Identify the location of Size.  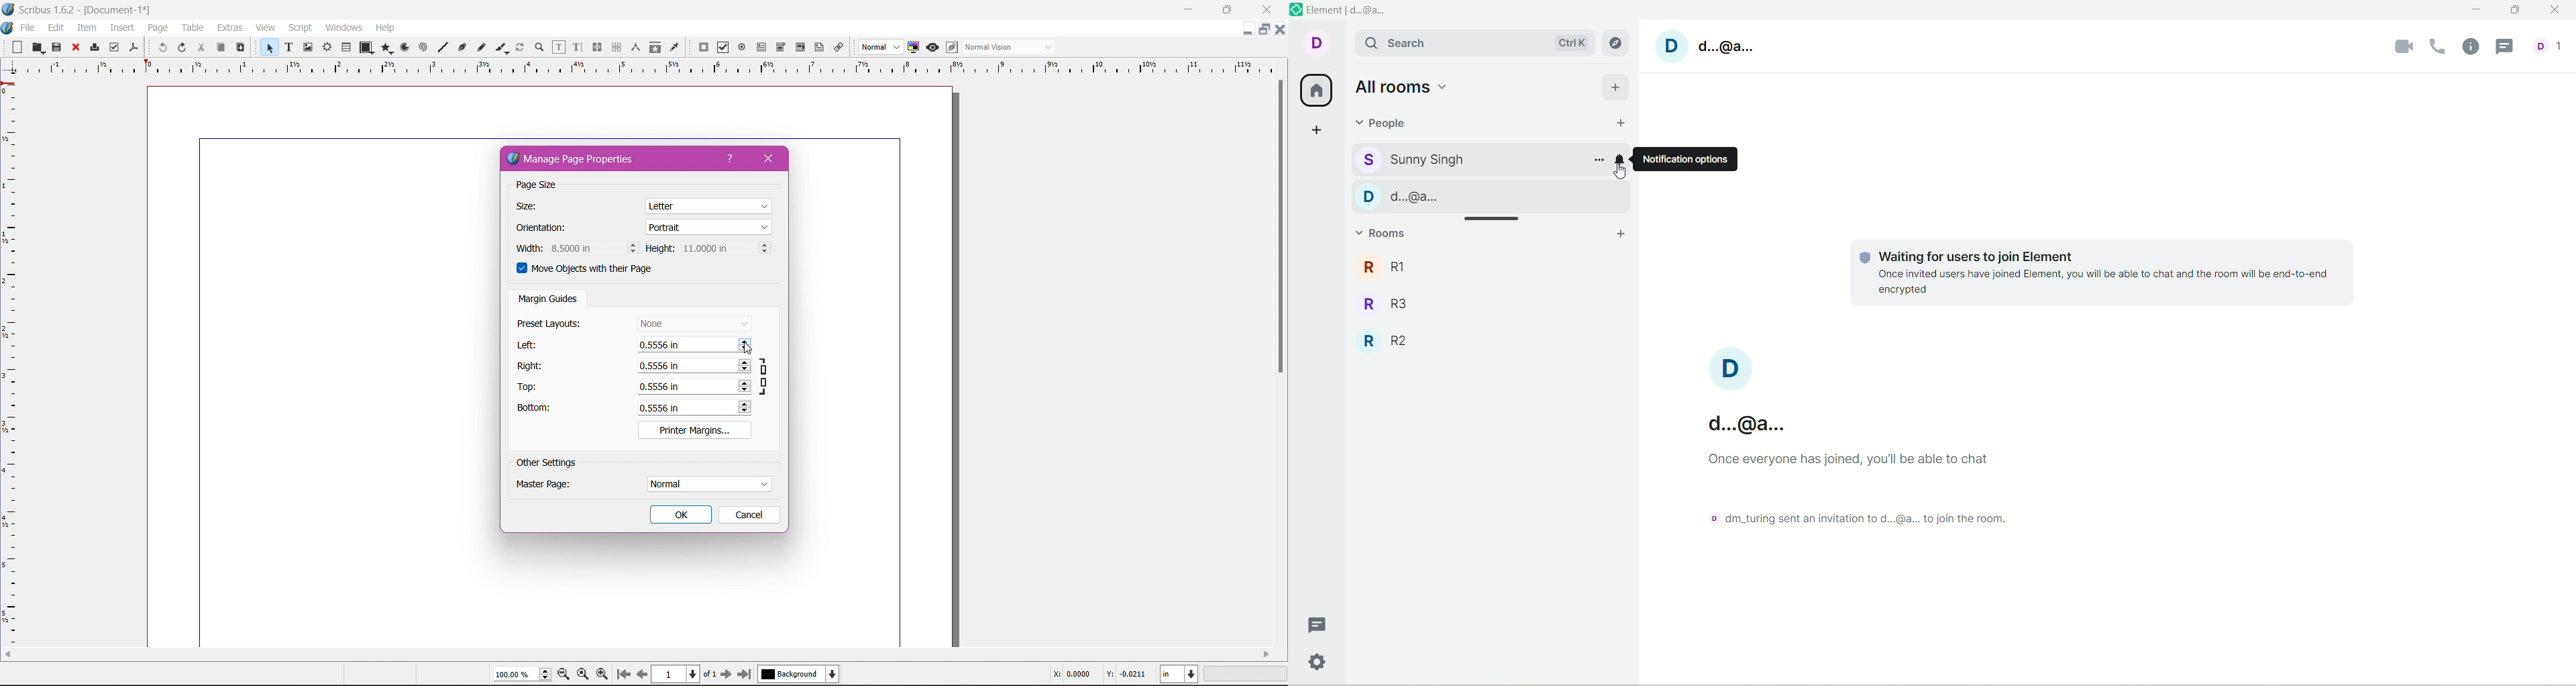
(533, 207).